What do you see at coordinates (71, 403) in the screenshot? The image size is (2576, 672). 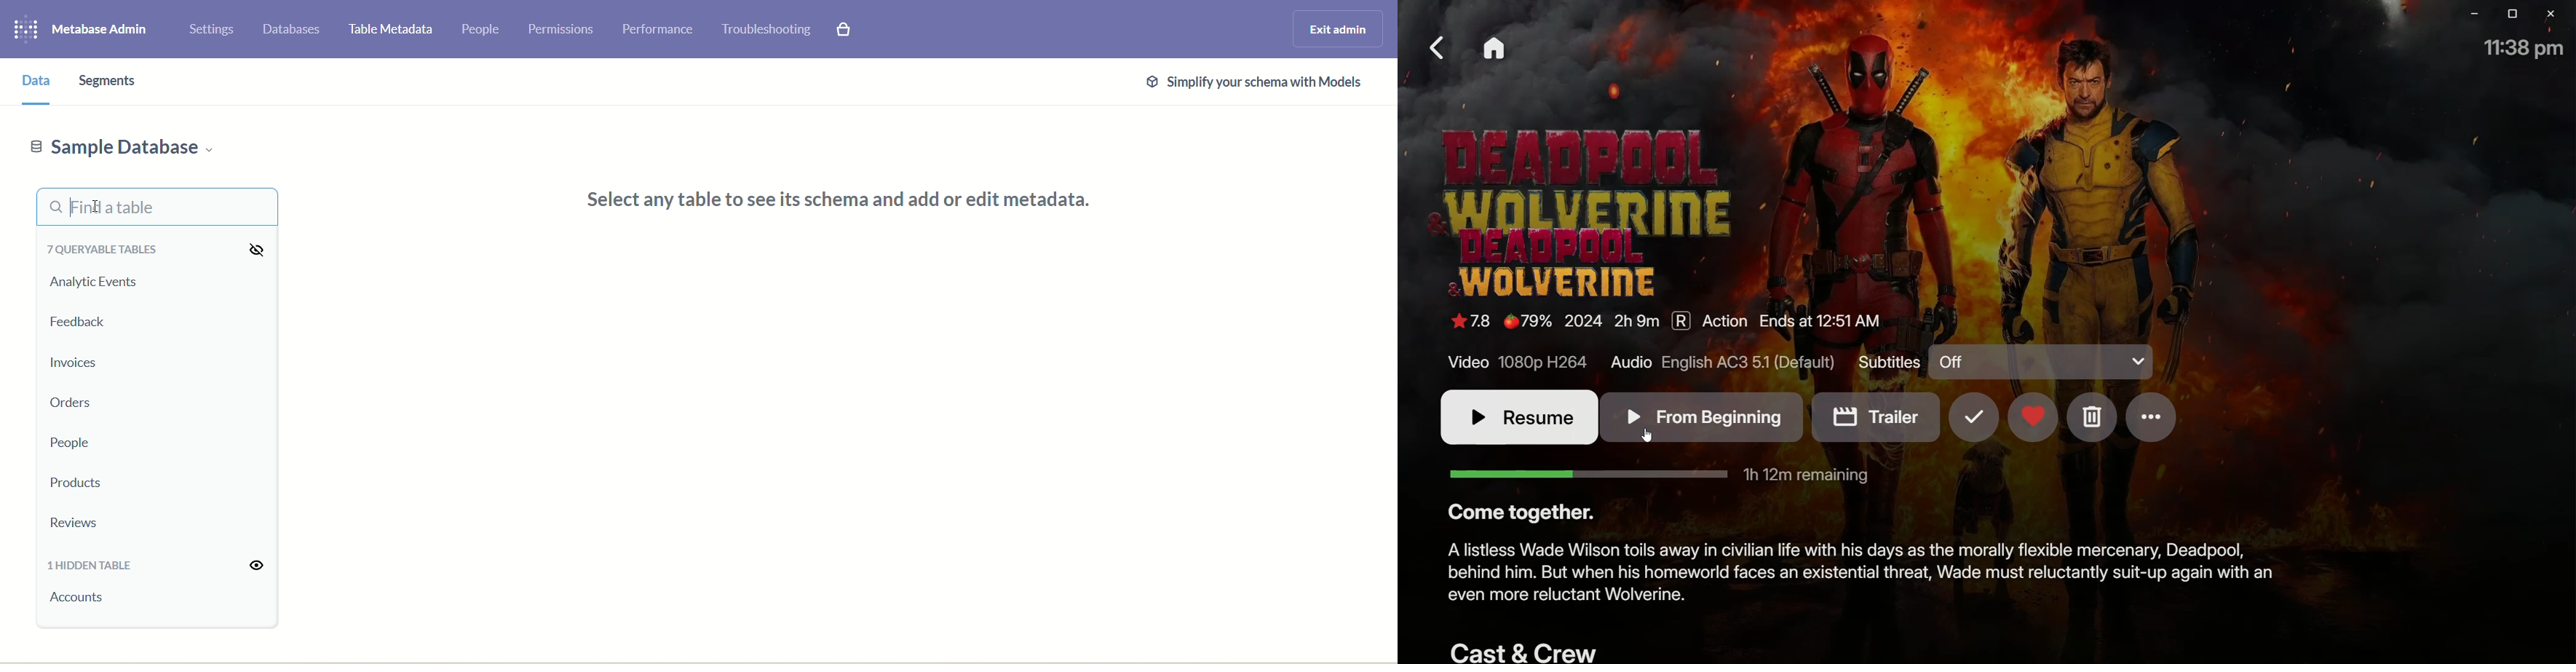 I see `orders` at bounding box center [71, 403].